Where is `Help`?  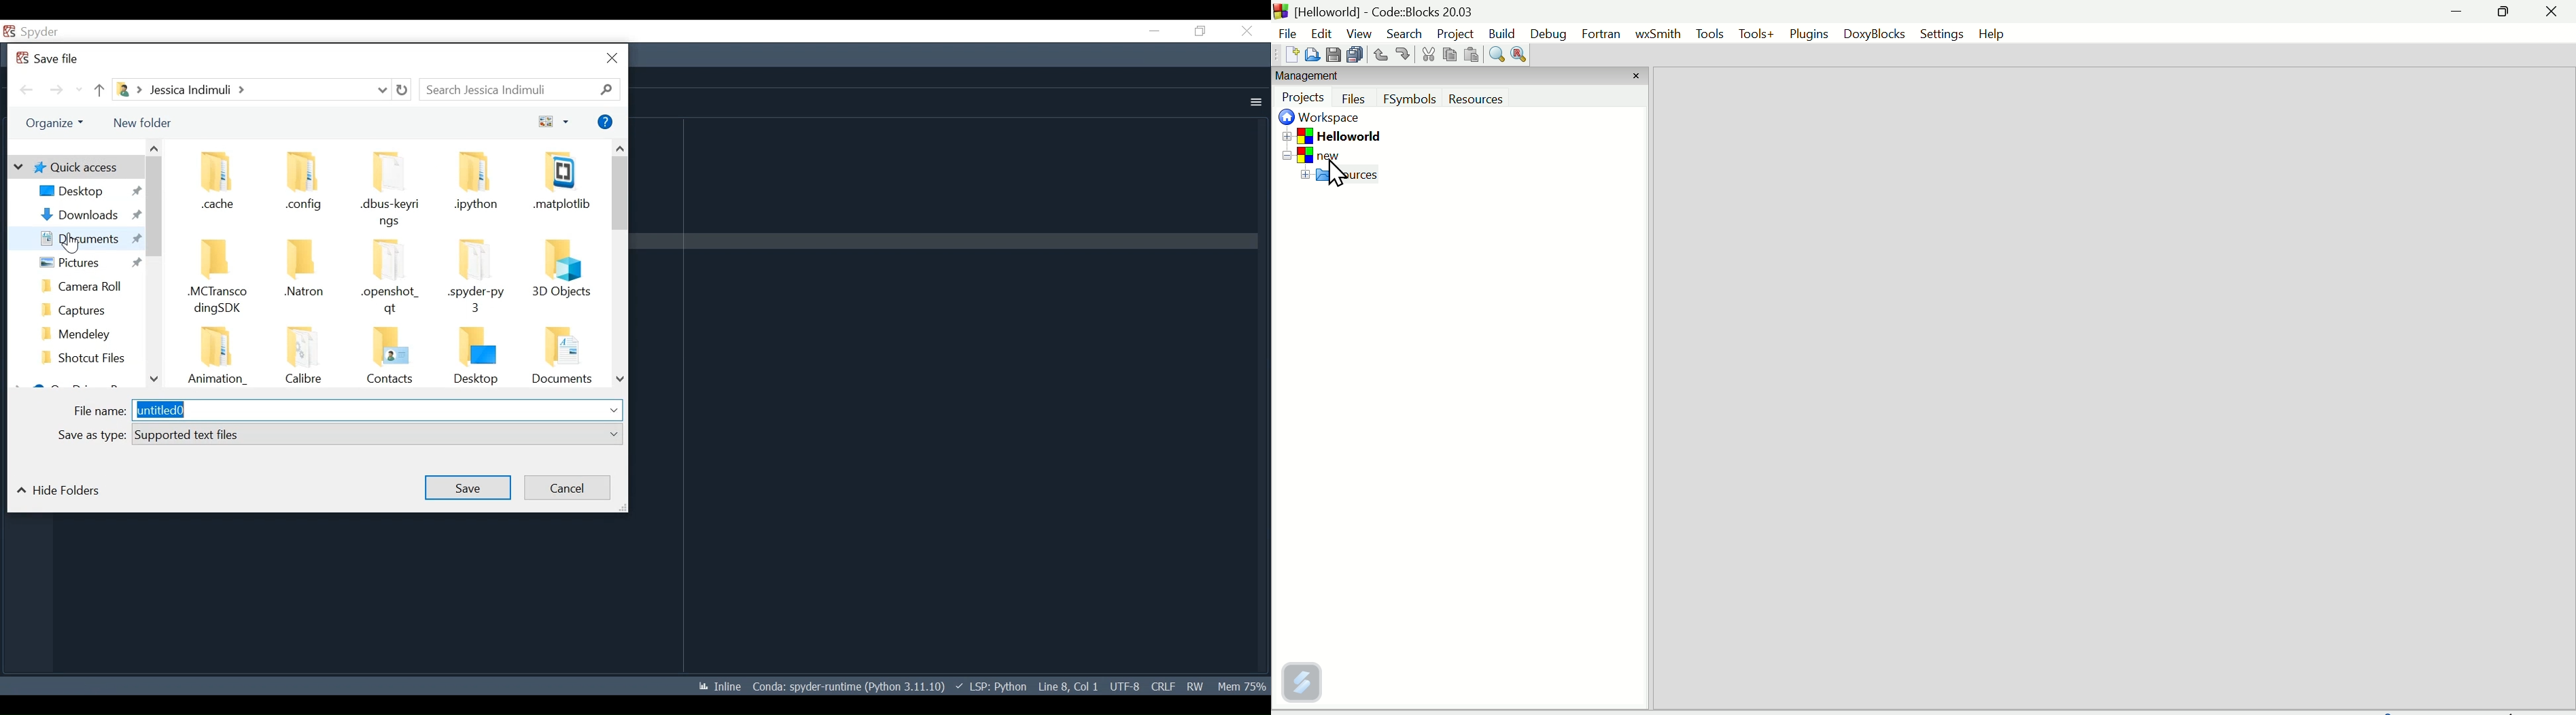
Help is located at coordinates (606, 122).